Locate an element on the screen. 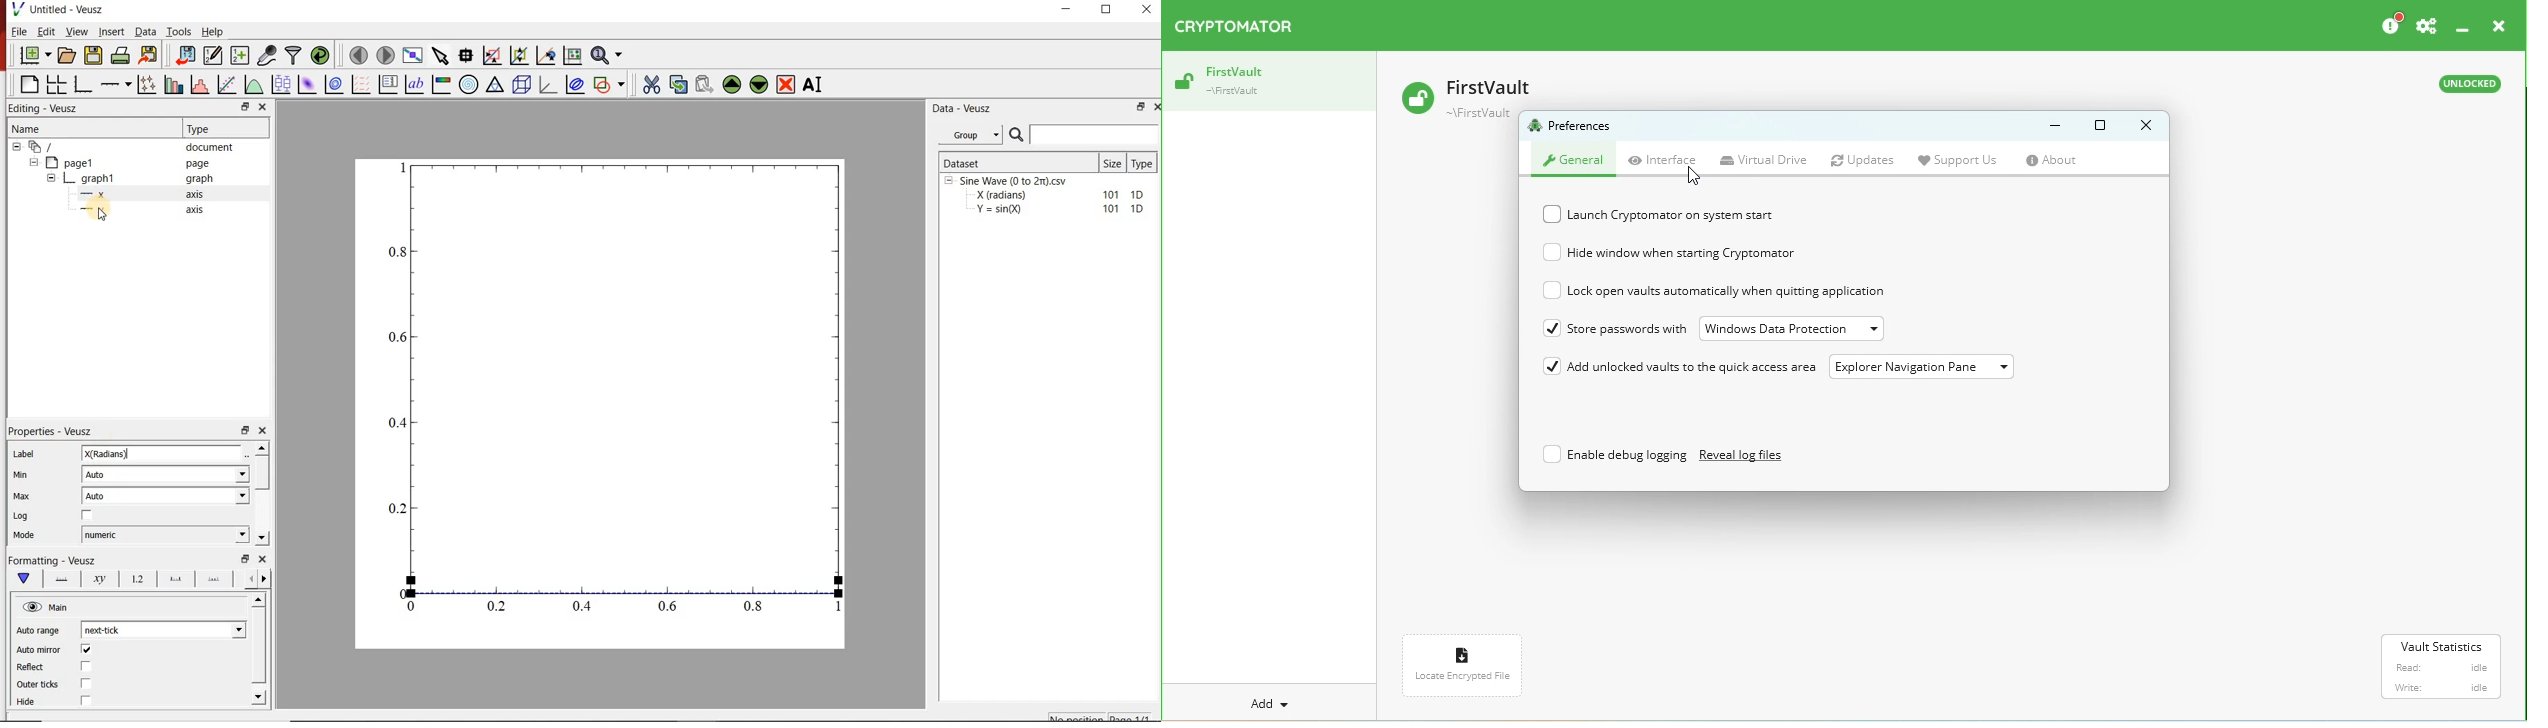  Please considder donating is located at coordinates (2389, 25).